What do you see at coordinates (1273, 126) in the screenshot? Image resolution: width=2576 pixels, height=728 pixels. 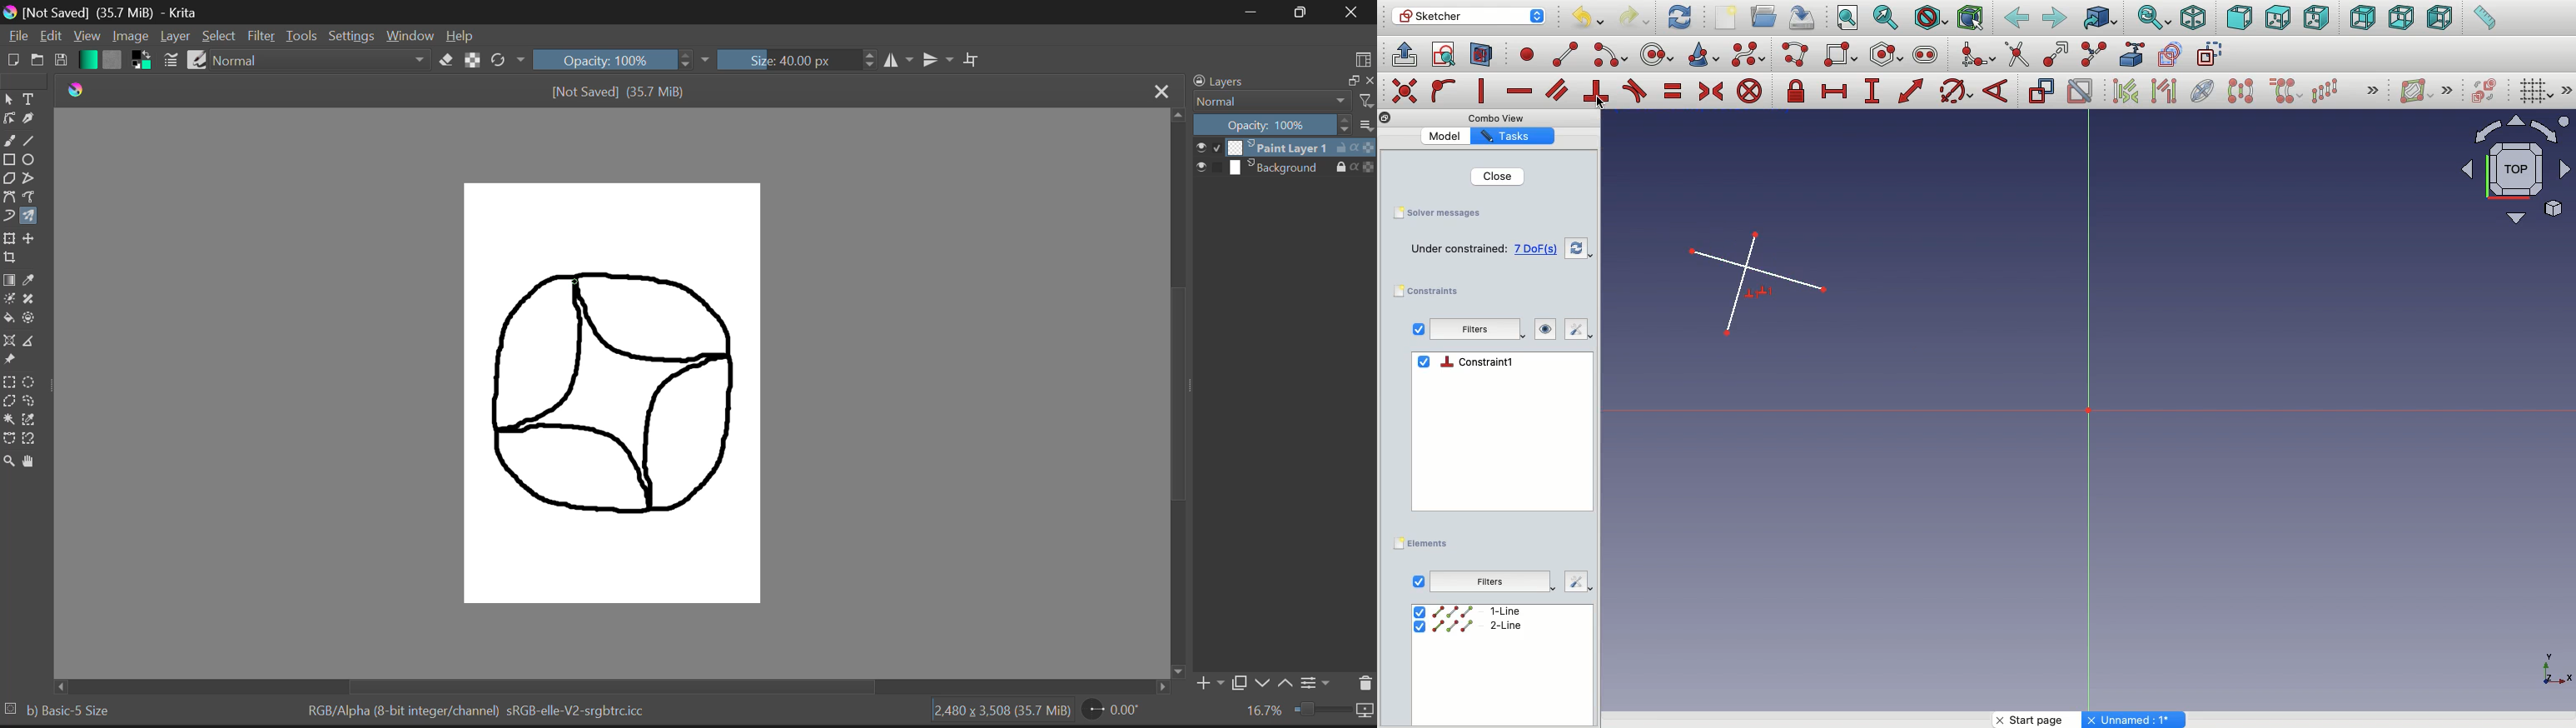 I see `Opacity 100%` at bounding box center [1273, 126].